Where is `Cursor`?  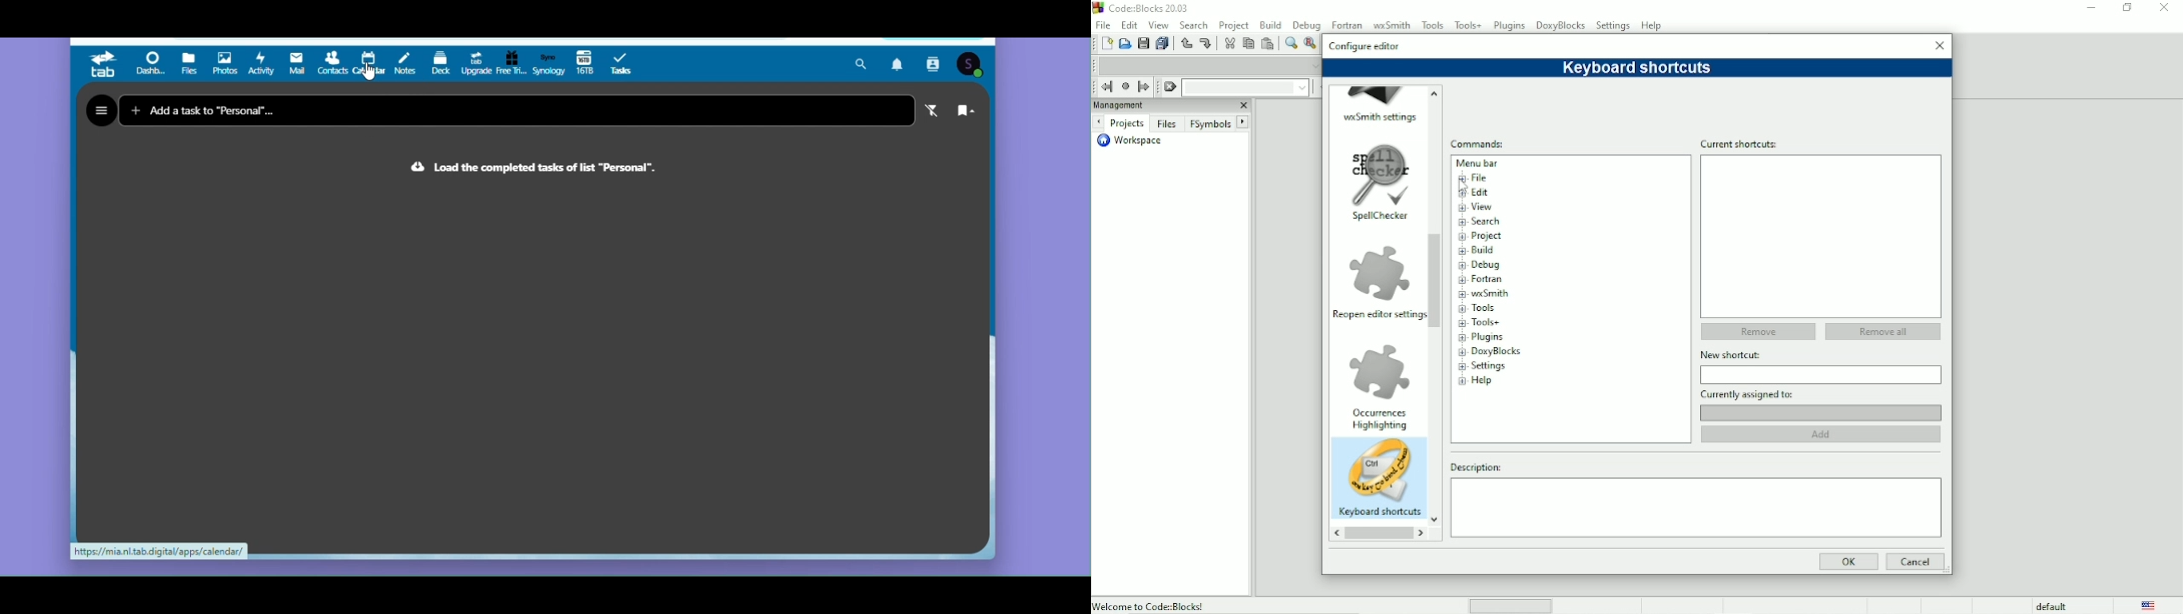 Cursor is located at coordinates (368, 71).